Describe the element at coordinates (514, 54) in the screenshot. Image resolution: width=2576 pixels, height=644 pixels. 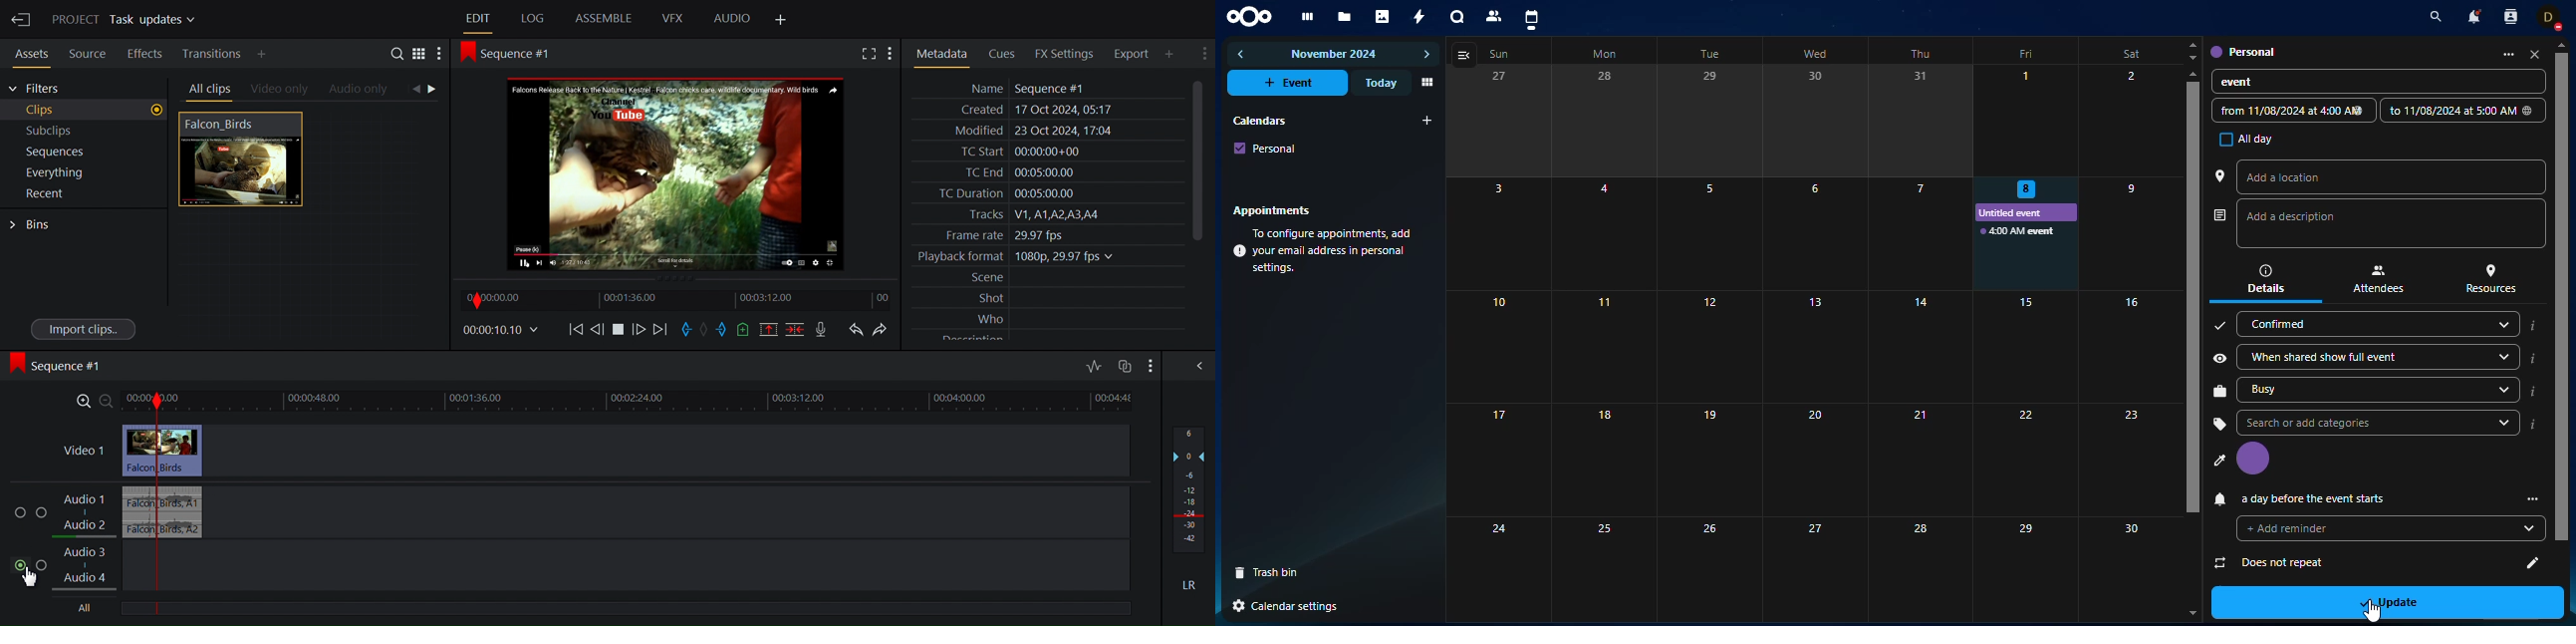
I see `Sequence #1` at that location.